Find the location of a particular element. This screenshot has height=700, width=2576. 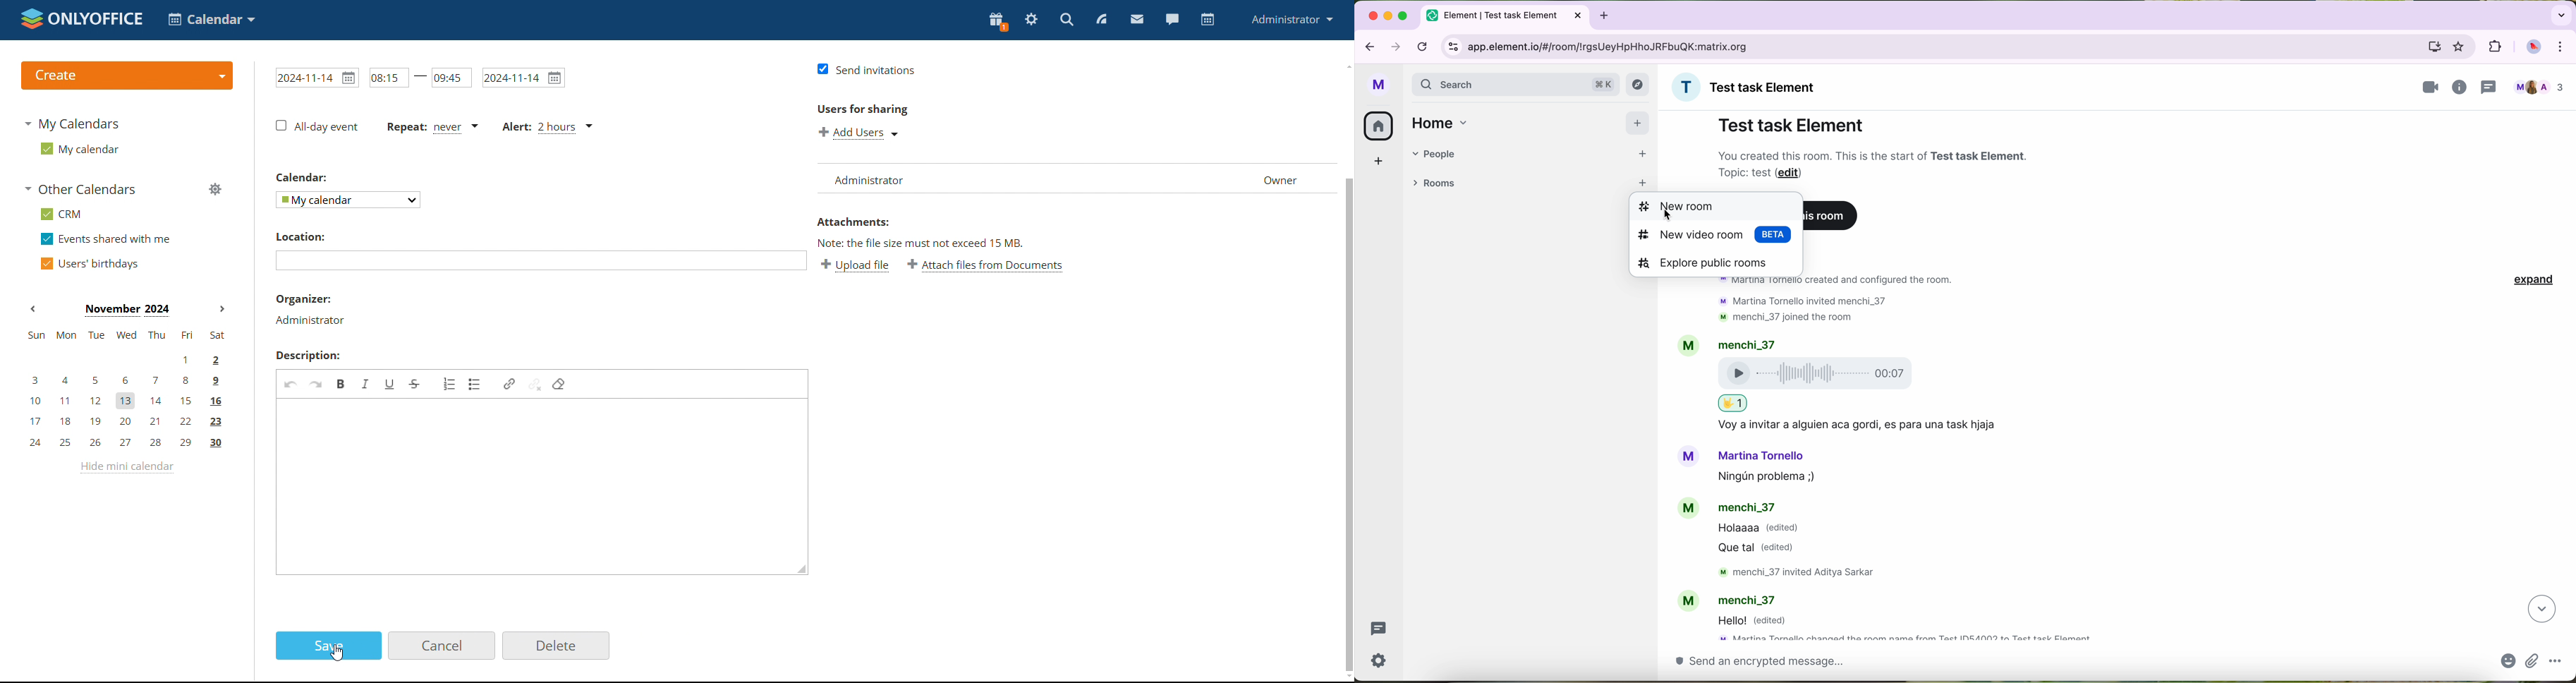

extensions is located at coordinates (2494, 46).